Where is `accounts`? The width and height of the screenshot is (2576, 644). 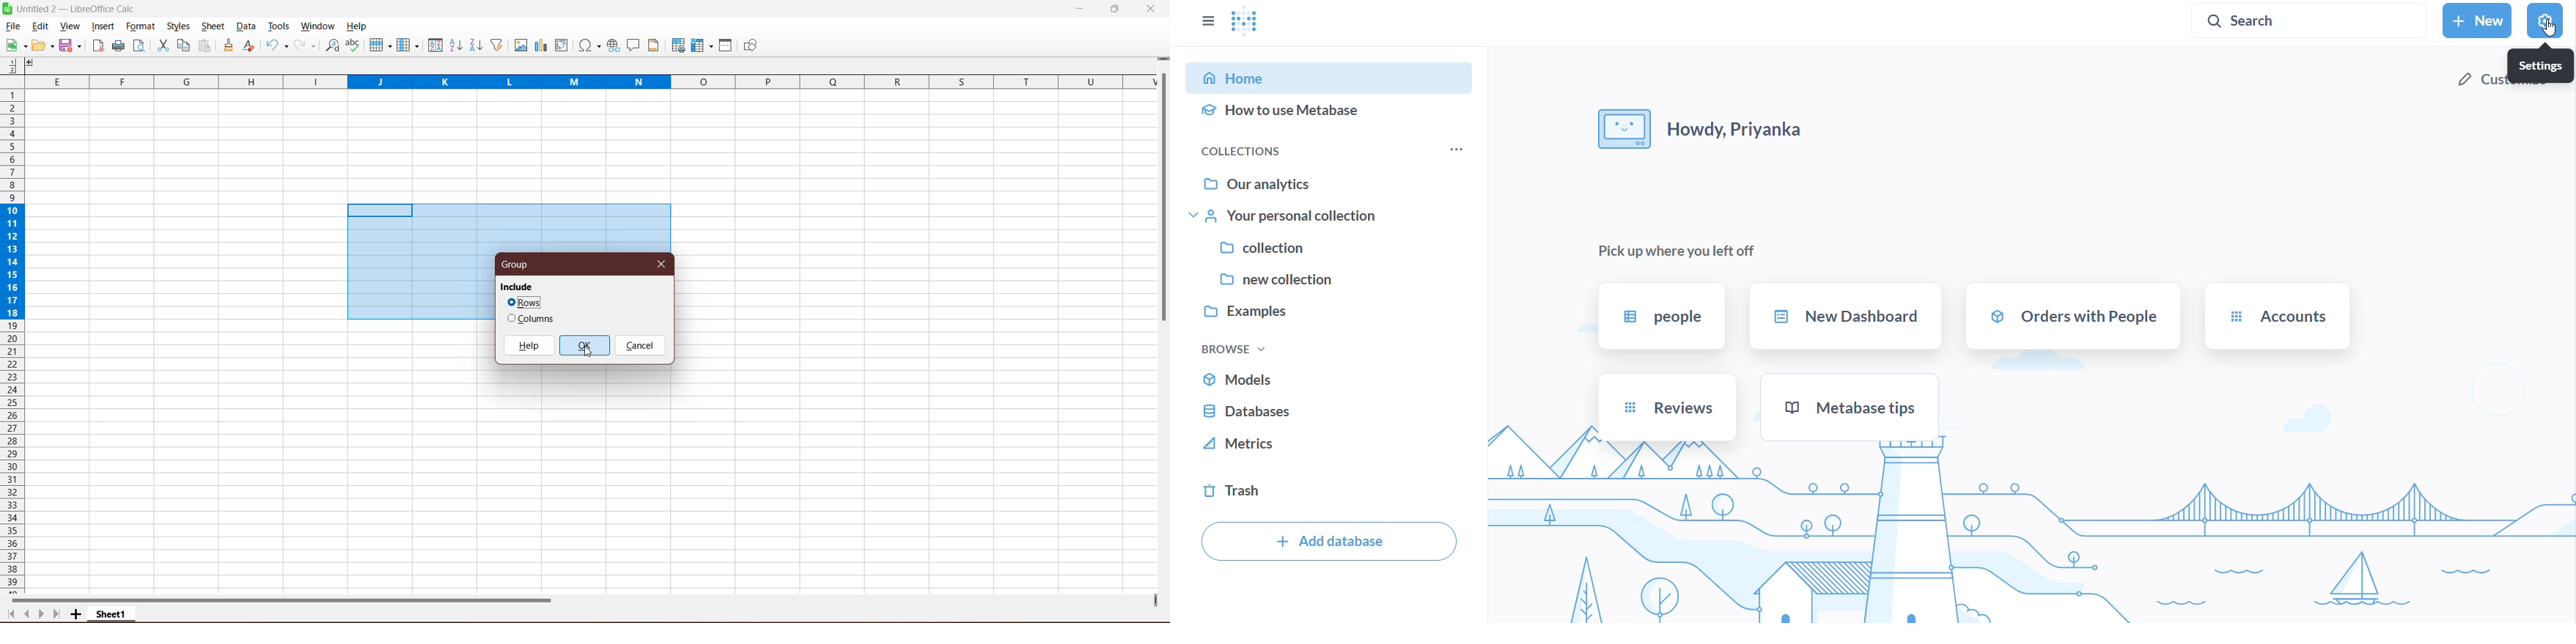 accounts is located at coordinates (2277, 317).